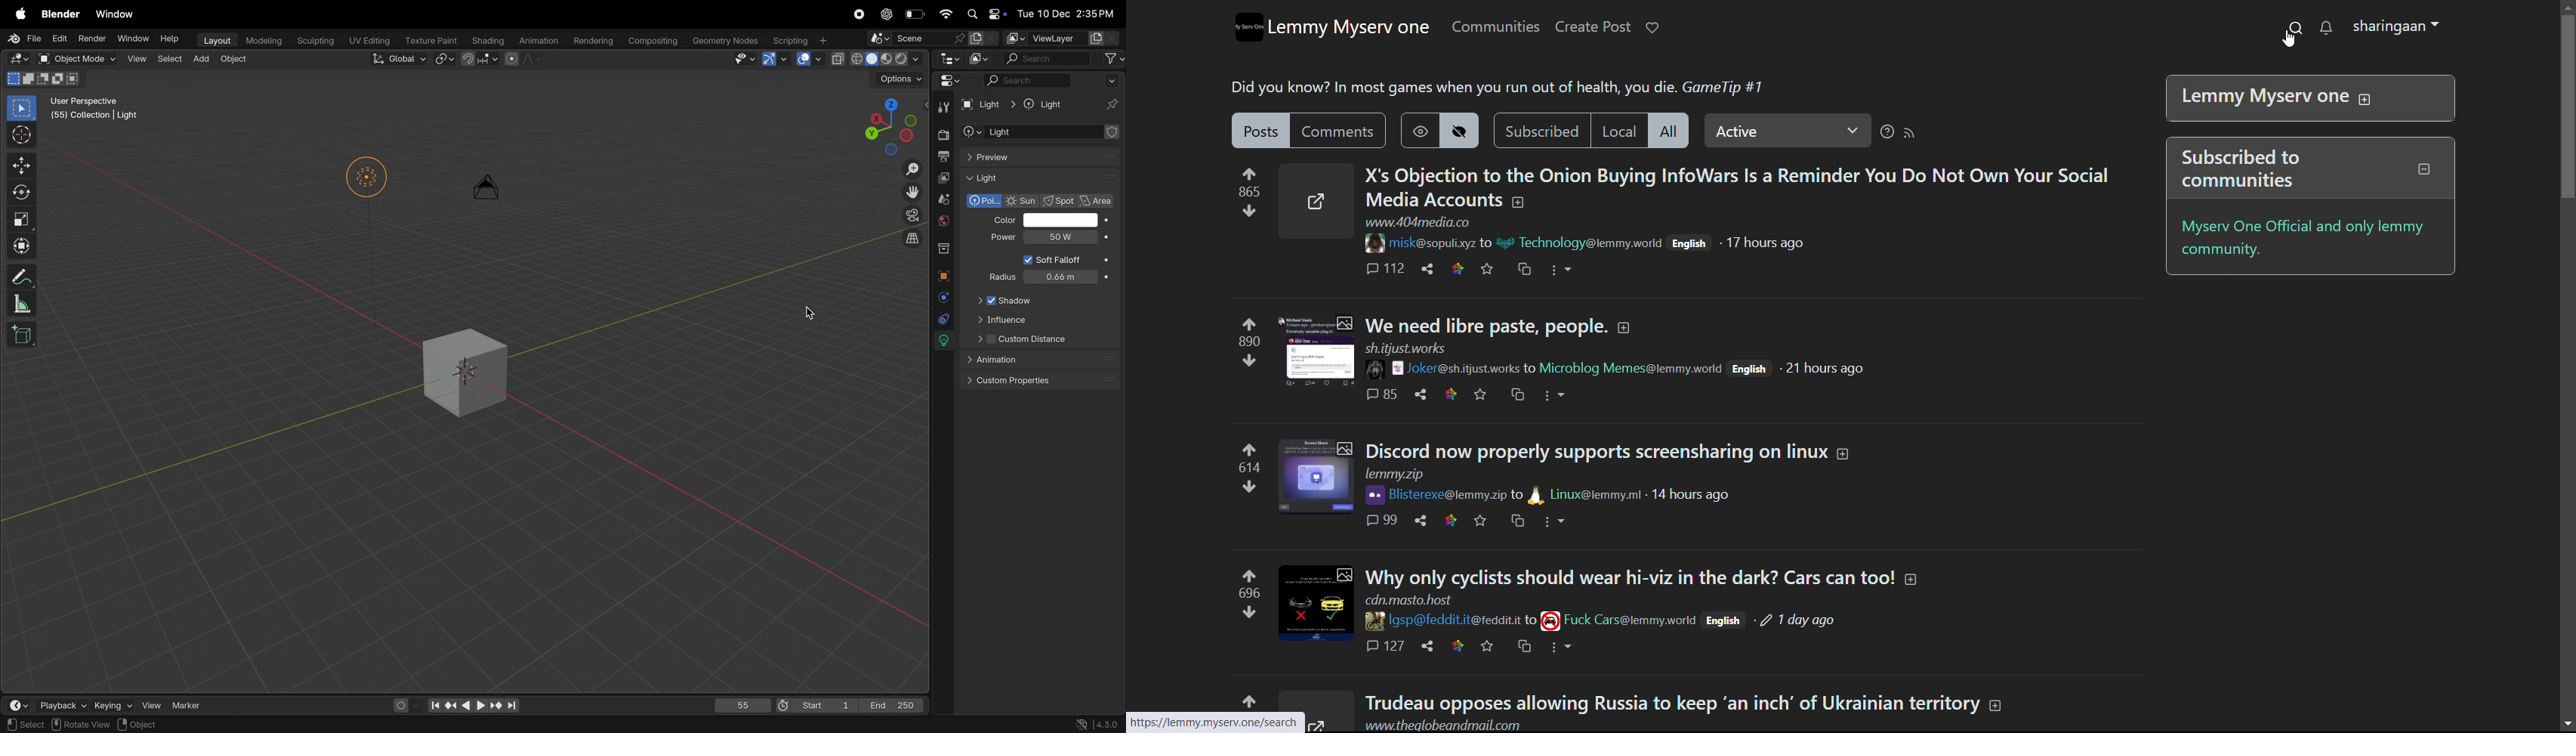  What do you see at coordinates (1242, 469) in the screenshot?
I see `votes` at bounding box center [1242, 469].